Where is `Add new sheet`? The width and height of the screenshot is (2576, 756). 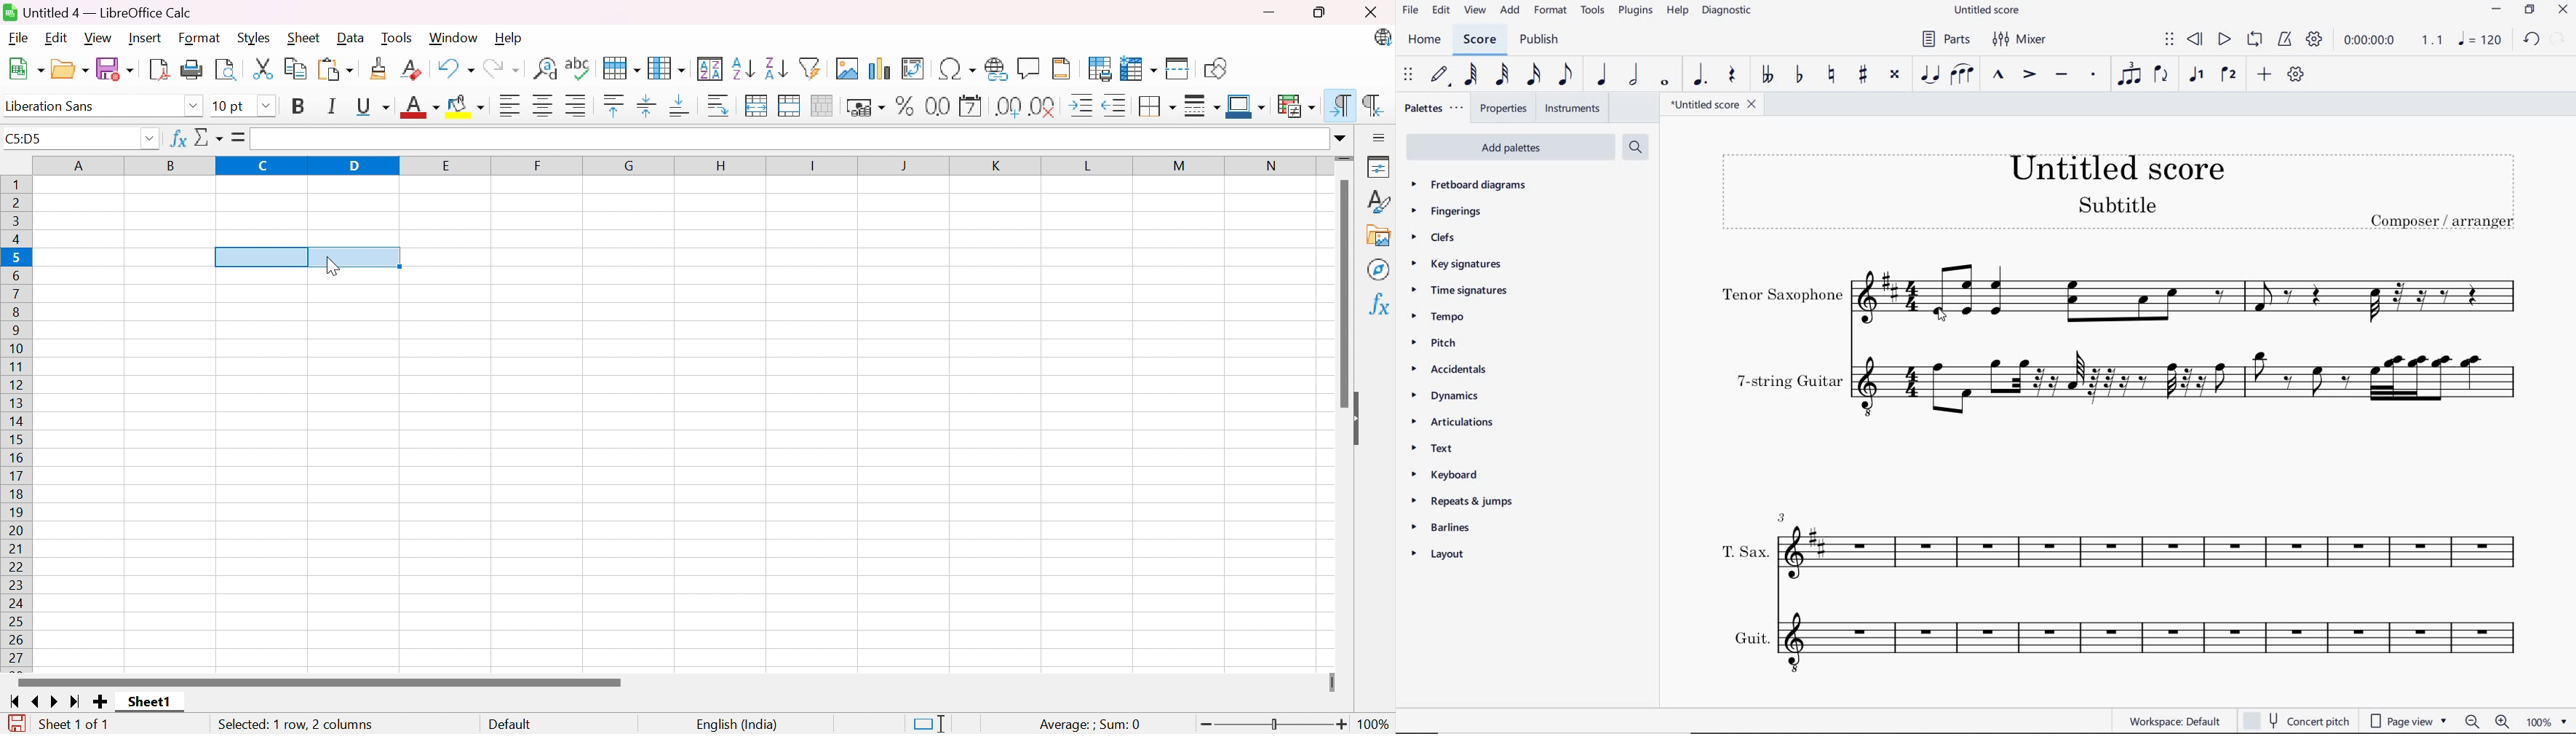 Add new sheet is located at coordinates (100, 701).